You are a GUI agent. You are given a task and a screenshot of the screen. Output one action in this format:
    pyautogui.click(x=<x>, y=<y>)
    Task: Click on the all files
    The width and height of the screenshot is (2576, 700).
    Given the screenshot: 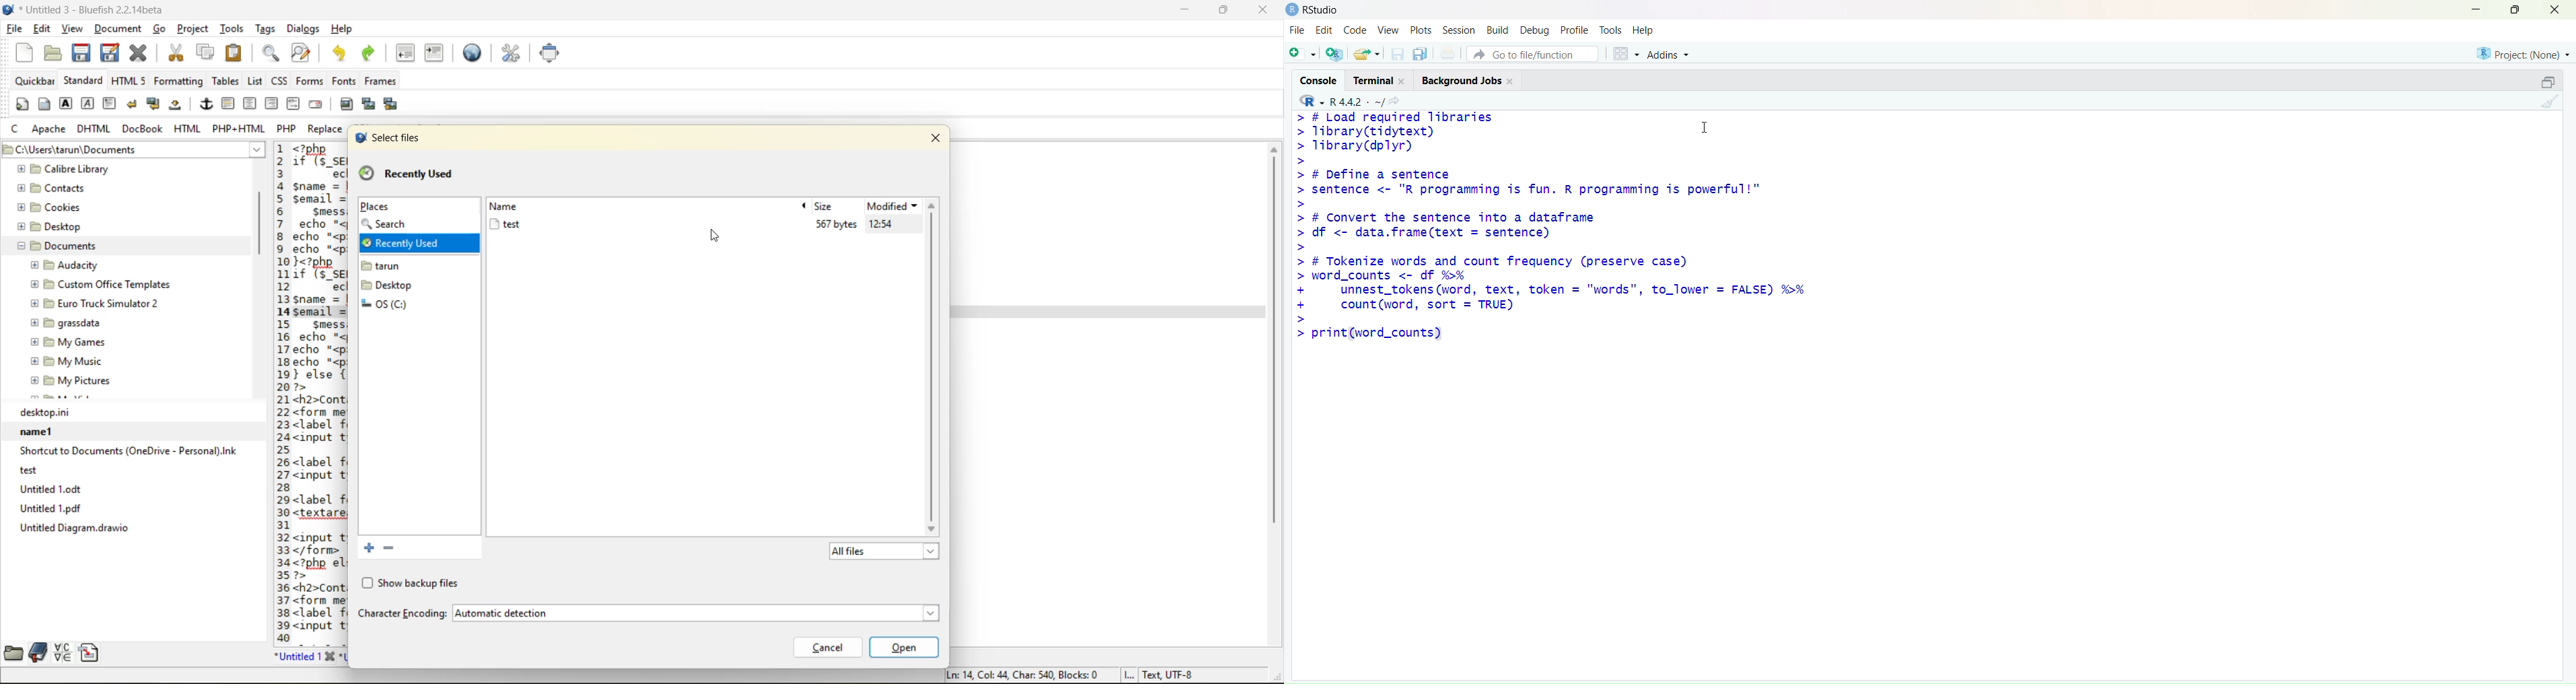 What is the action you would take?
    pyautogui.click(x=881, y=553)
    